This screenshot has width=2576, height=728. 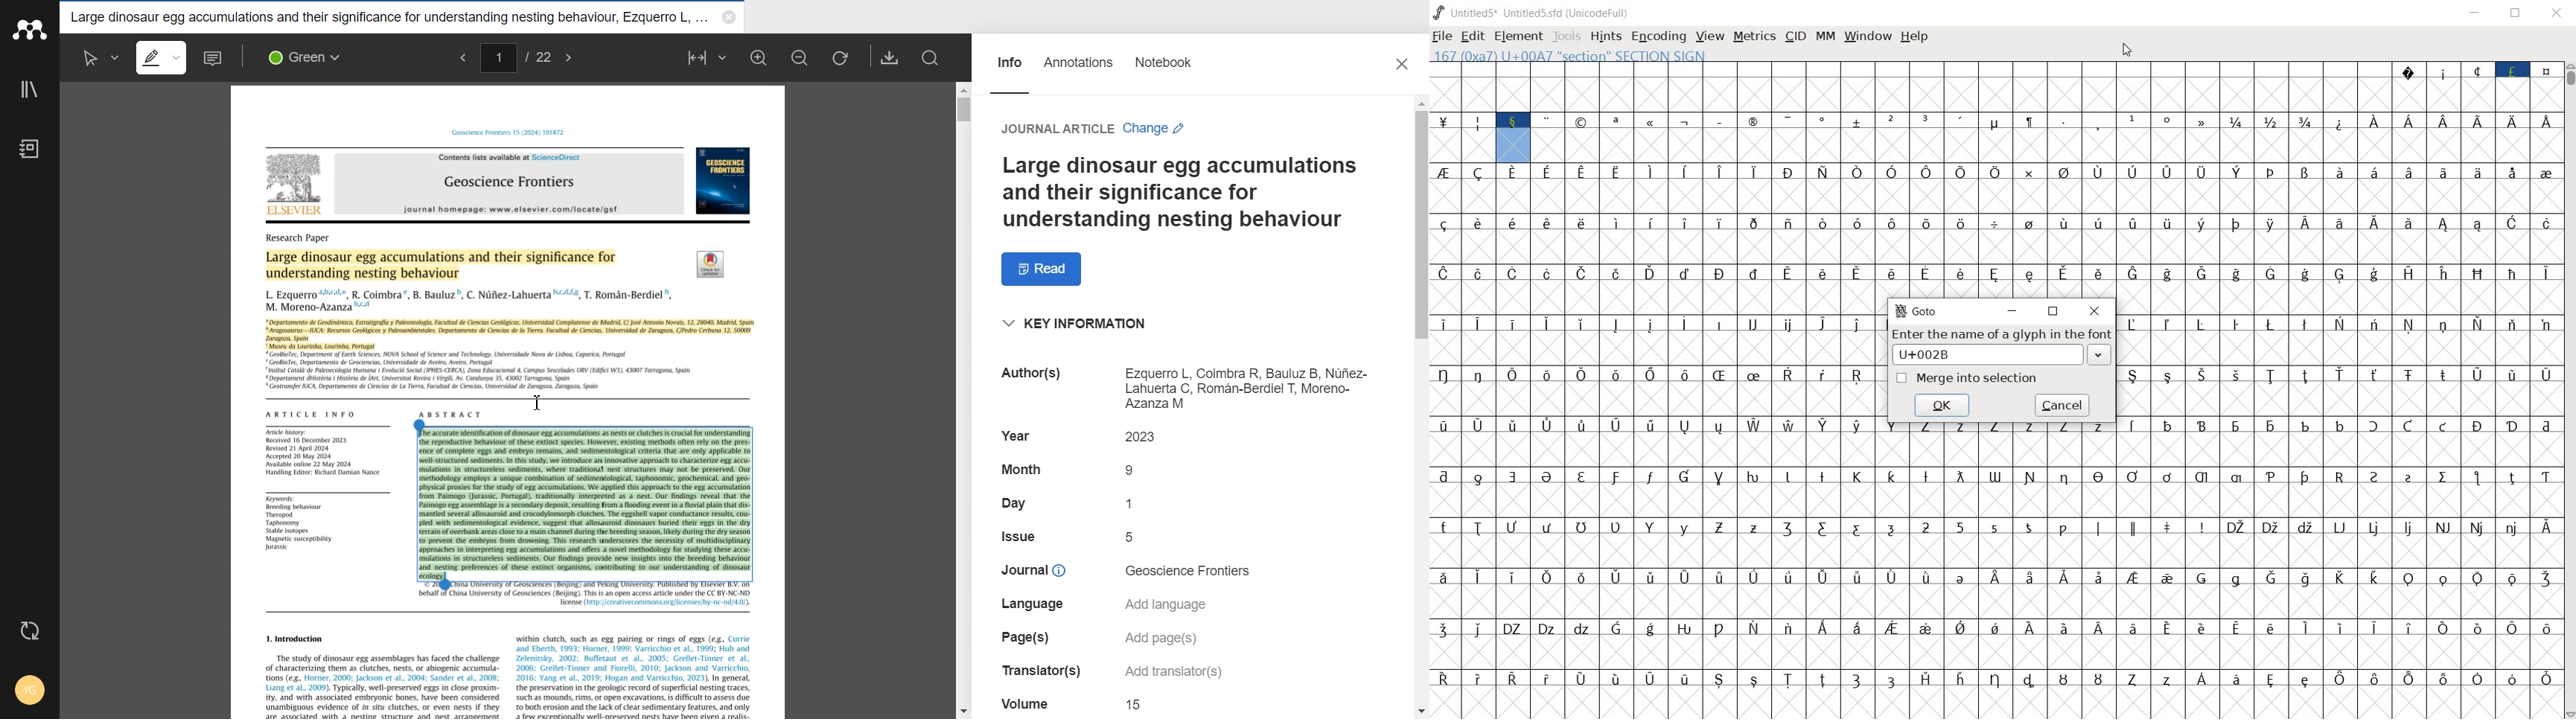 What do you see at coordinates (1077, 324) in the screenshot?
I see `Key Information` at bounding box center [1077, 324].